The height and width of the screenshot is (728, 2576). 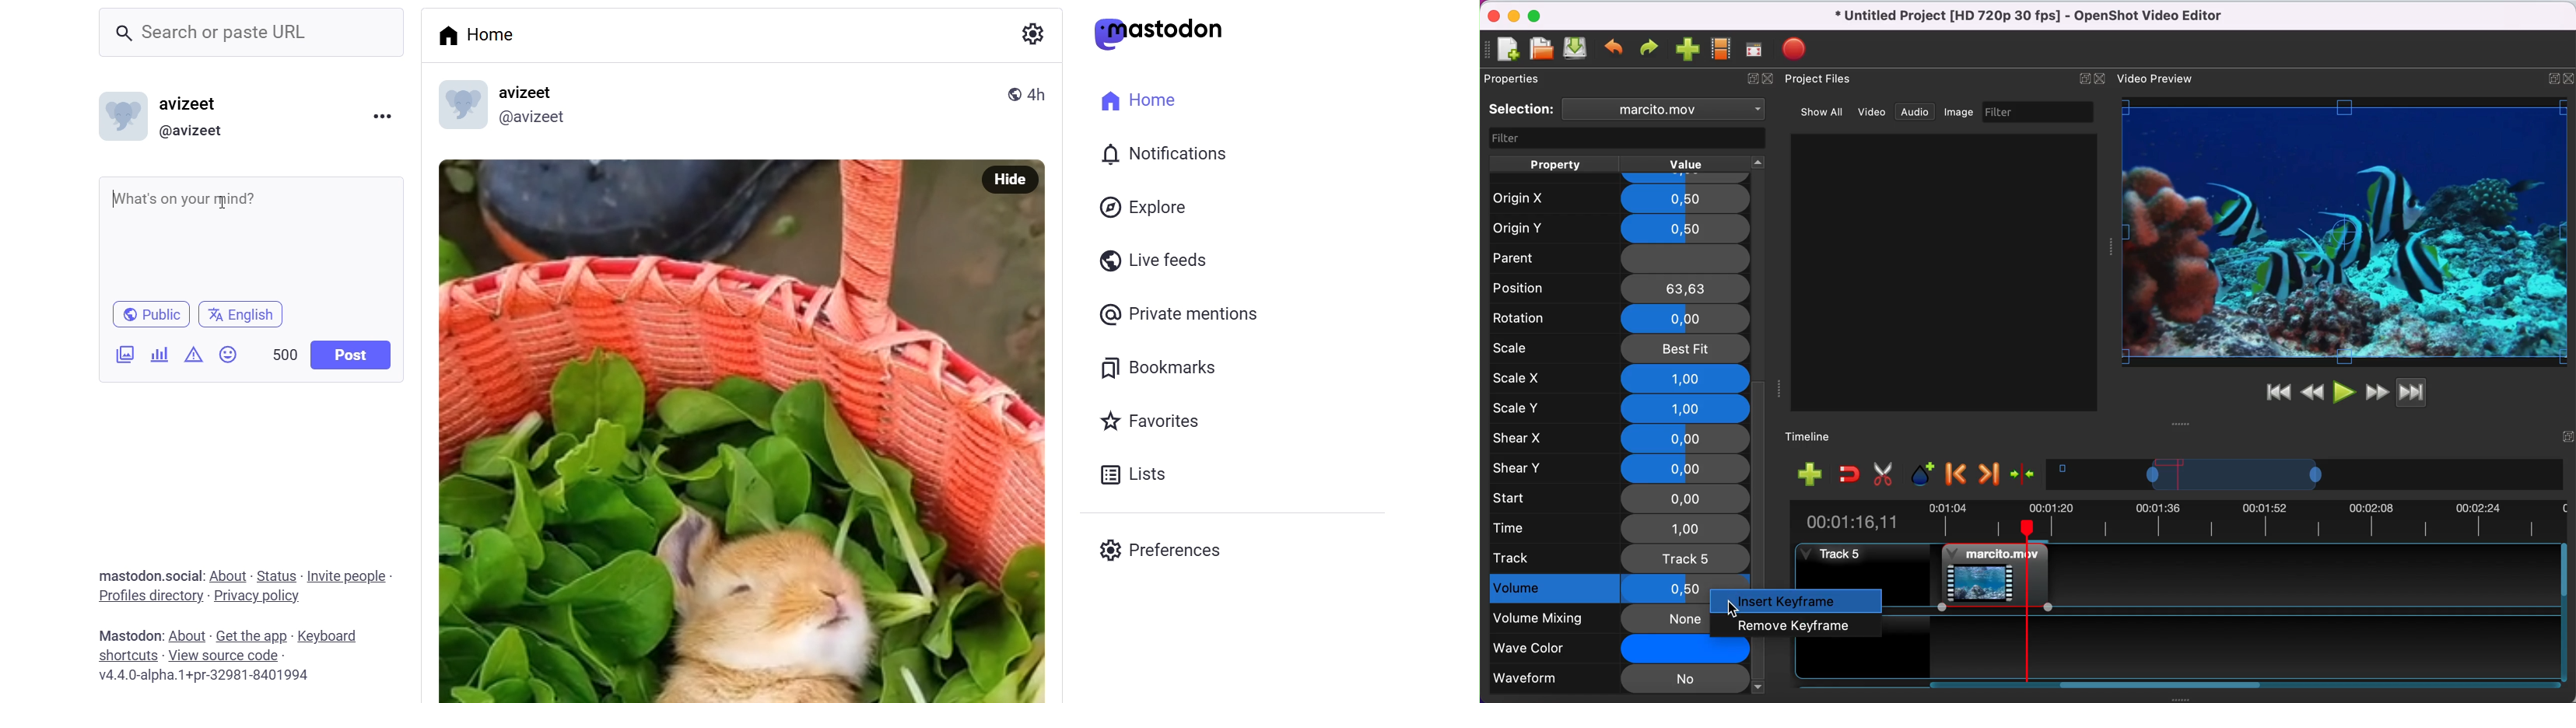 I want to click on scroll bar, so click(x=2168, y=688).